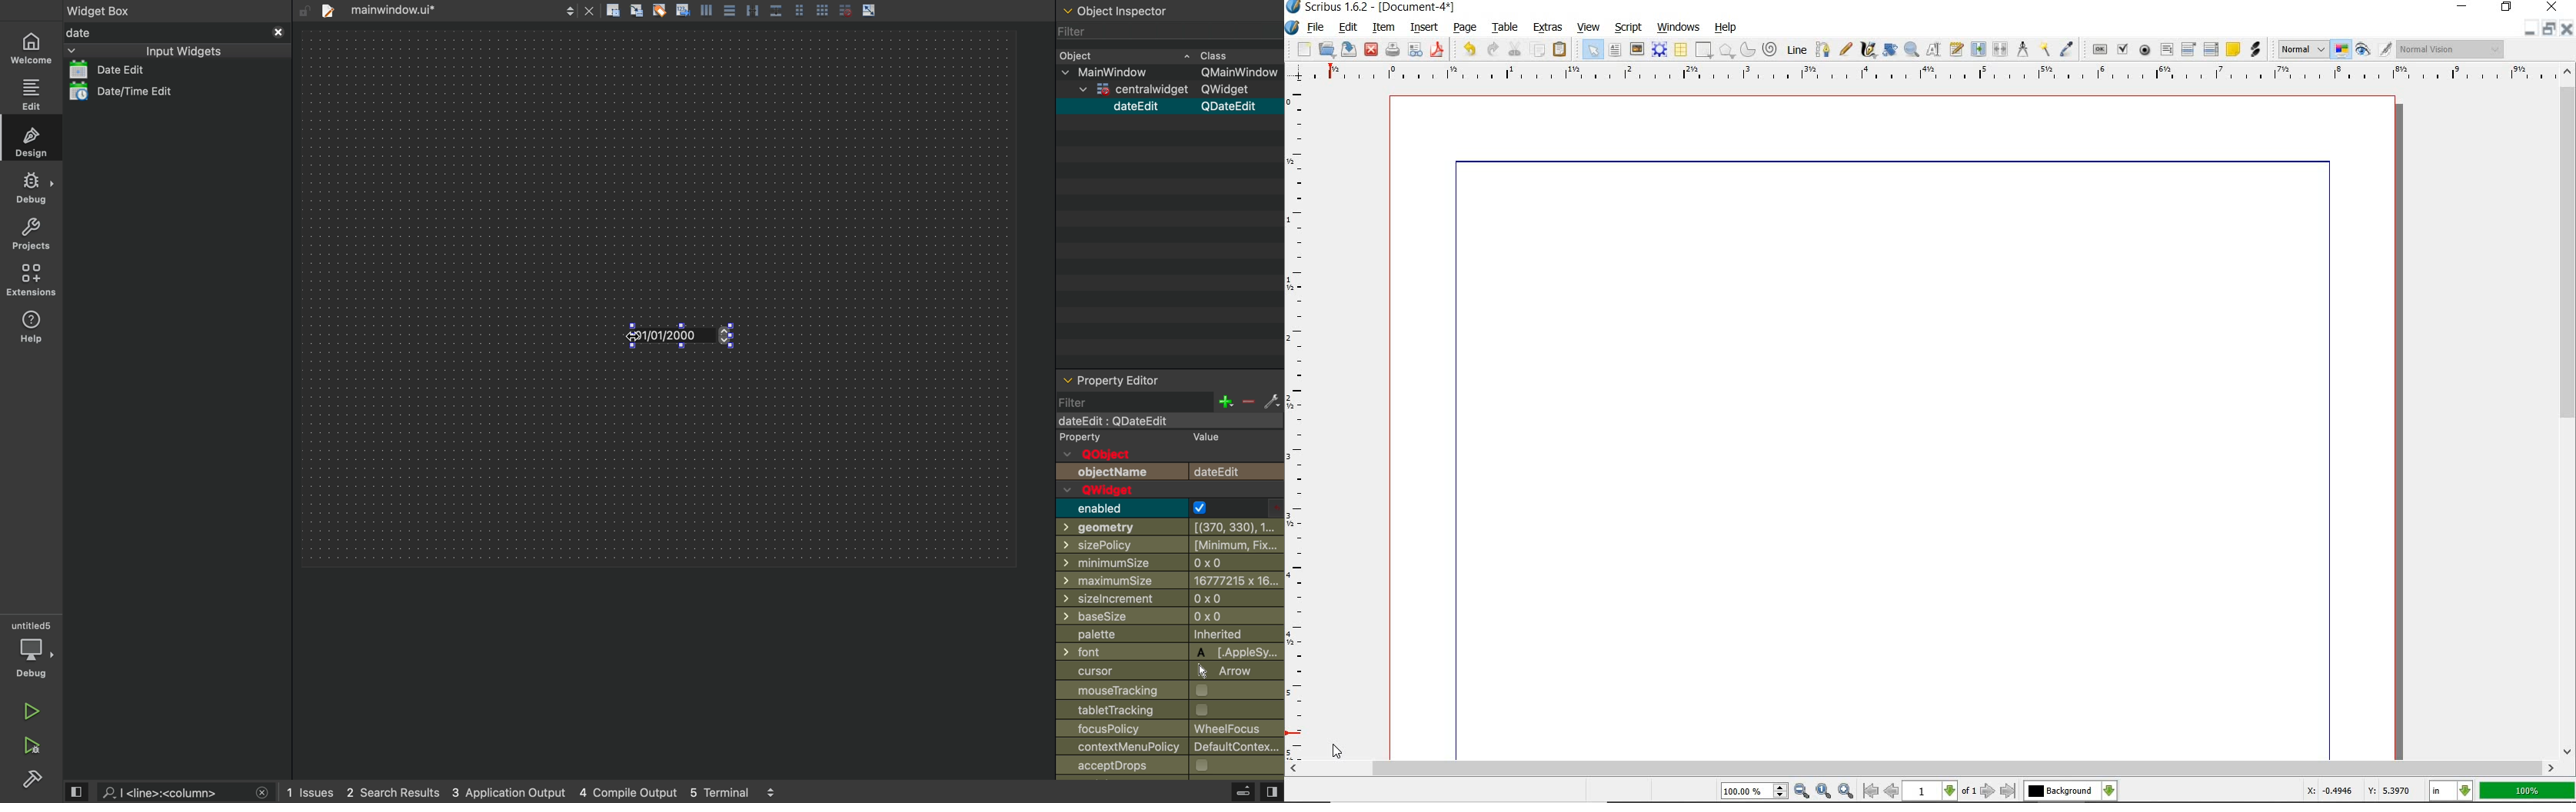  What do you see at coordinates (2189, 48) in the screenshot?
I see `pdf combo box` at bounding box center [2189, 48].